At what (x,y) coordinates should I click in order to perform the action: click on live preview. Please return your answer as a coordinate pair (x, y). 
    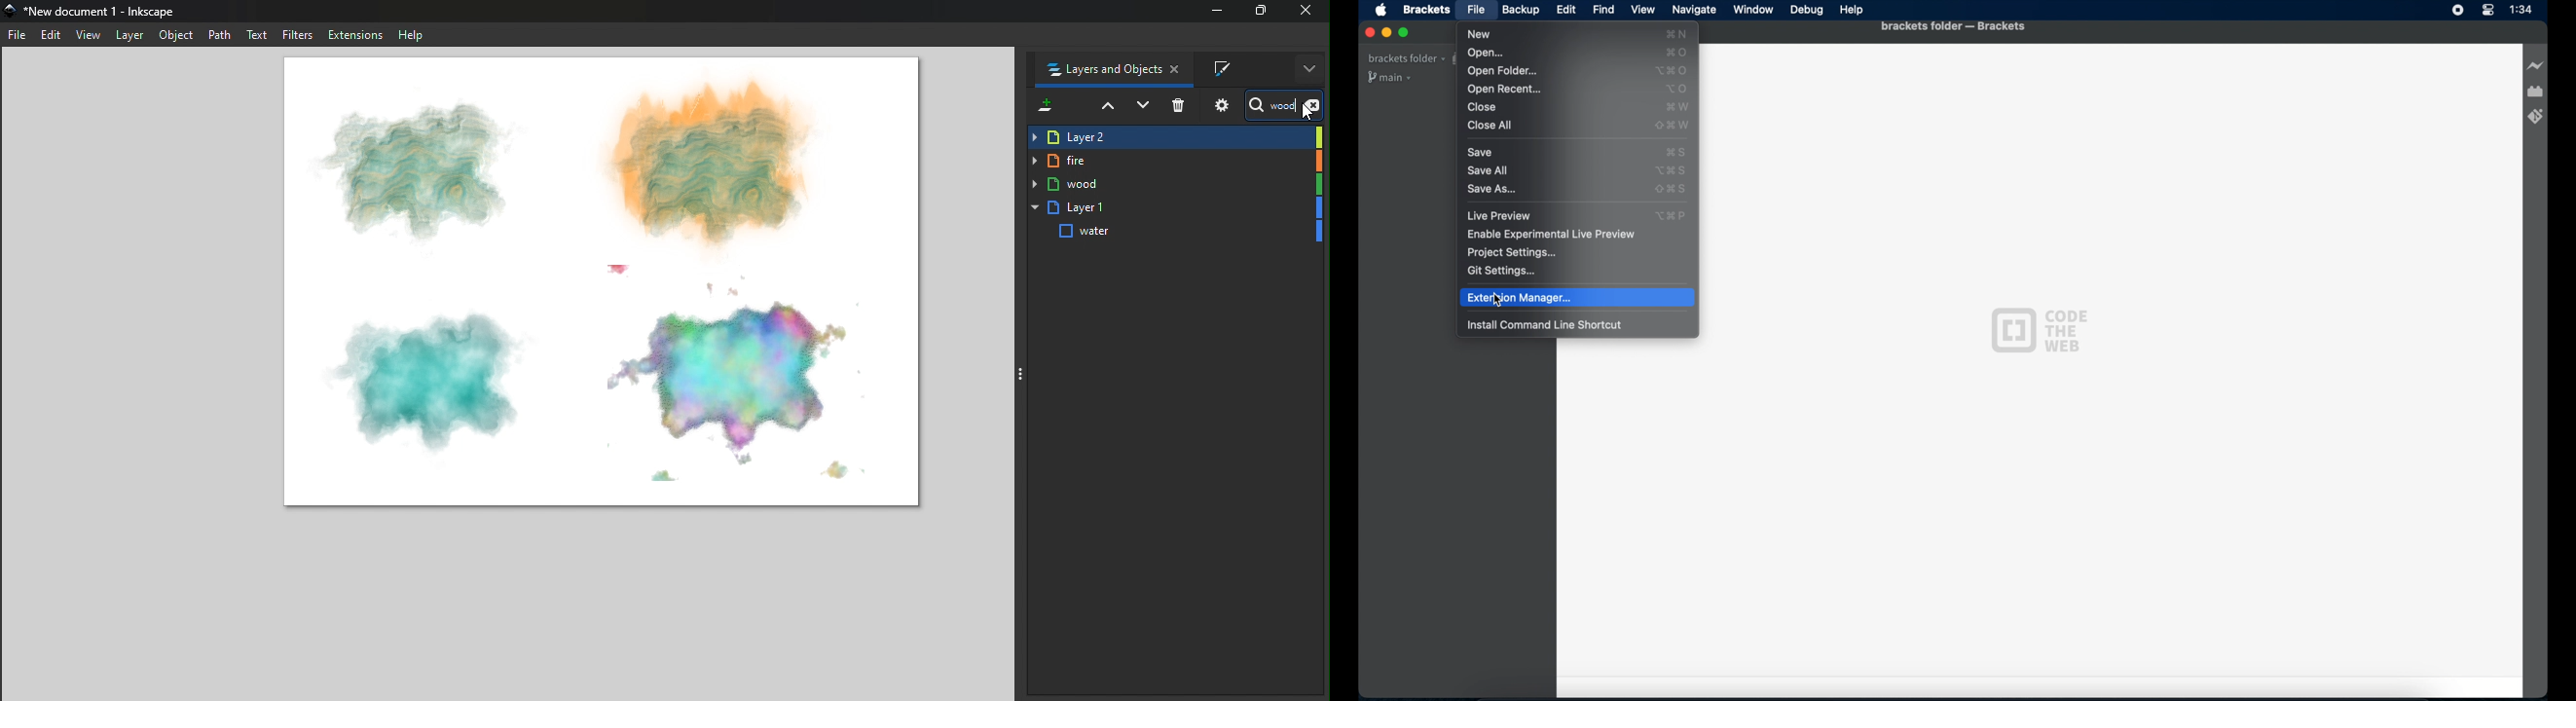
    Looking at the image, I should click on (1499, 215).